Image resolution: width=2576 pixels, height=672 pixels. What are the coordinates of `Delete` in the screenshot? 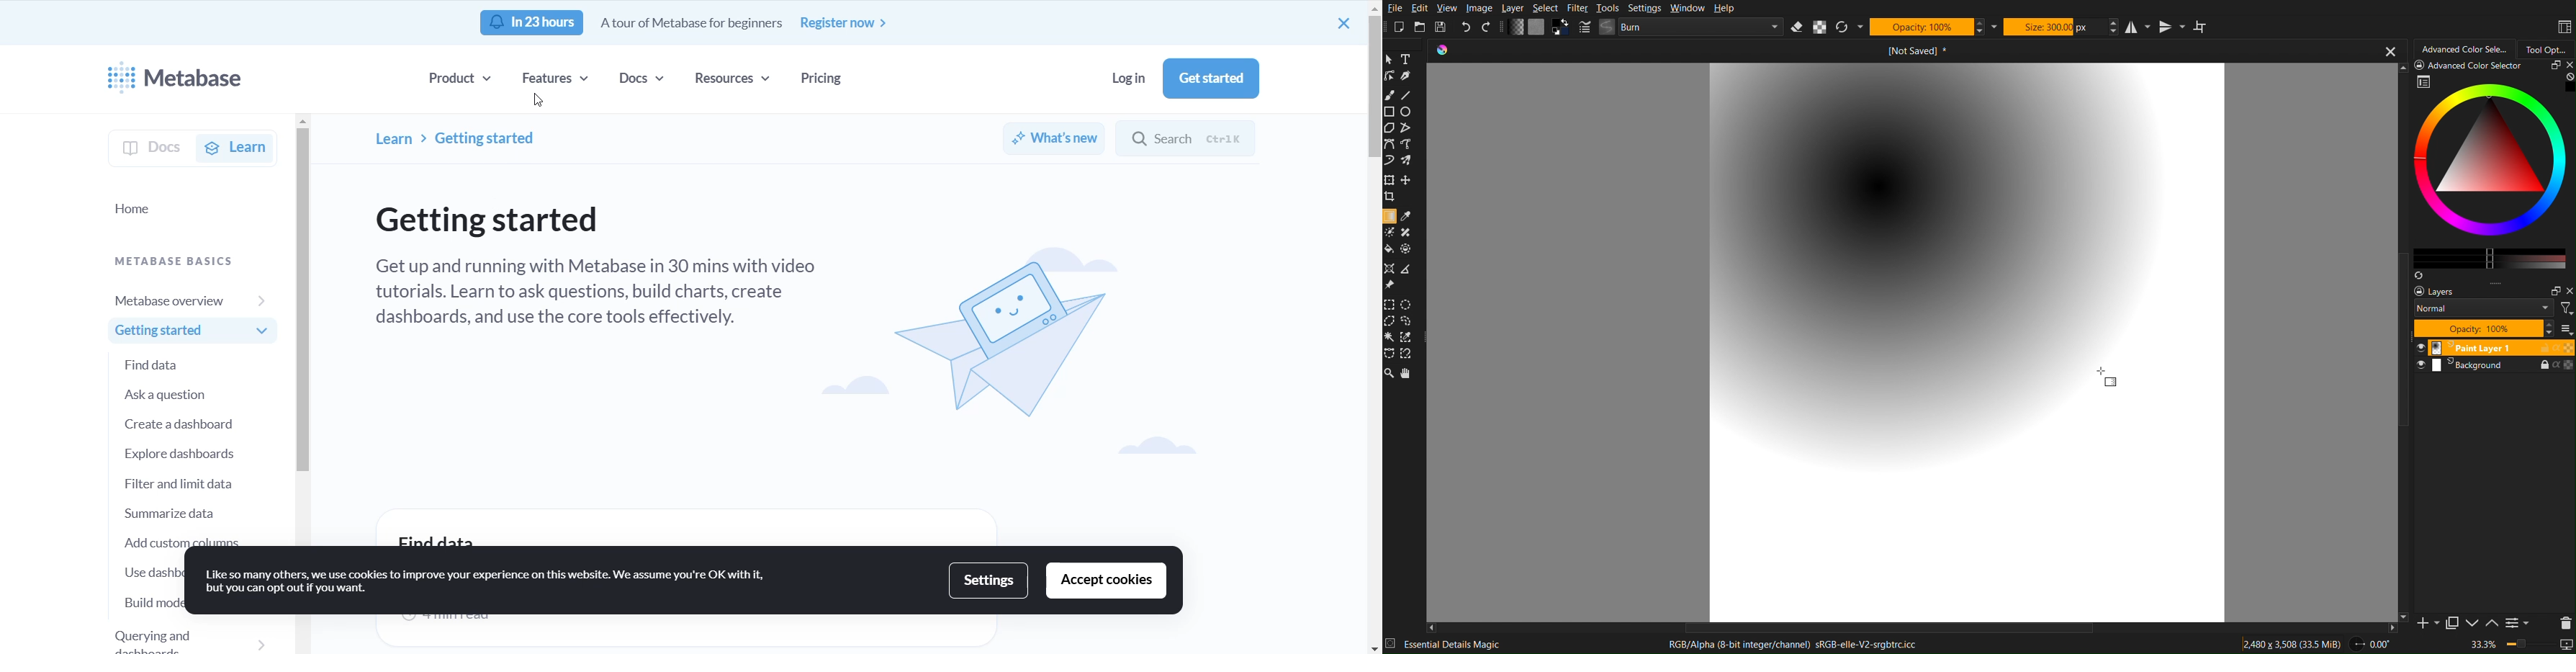 It's located at (2563, 622).